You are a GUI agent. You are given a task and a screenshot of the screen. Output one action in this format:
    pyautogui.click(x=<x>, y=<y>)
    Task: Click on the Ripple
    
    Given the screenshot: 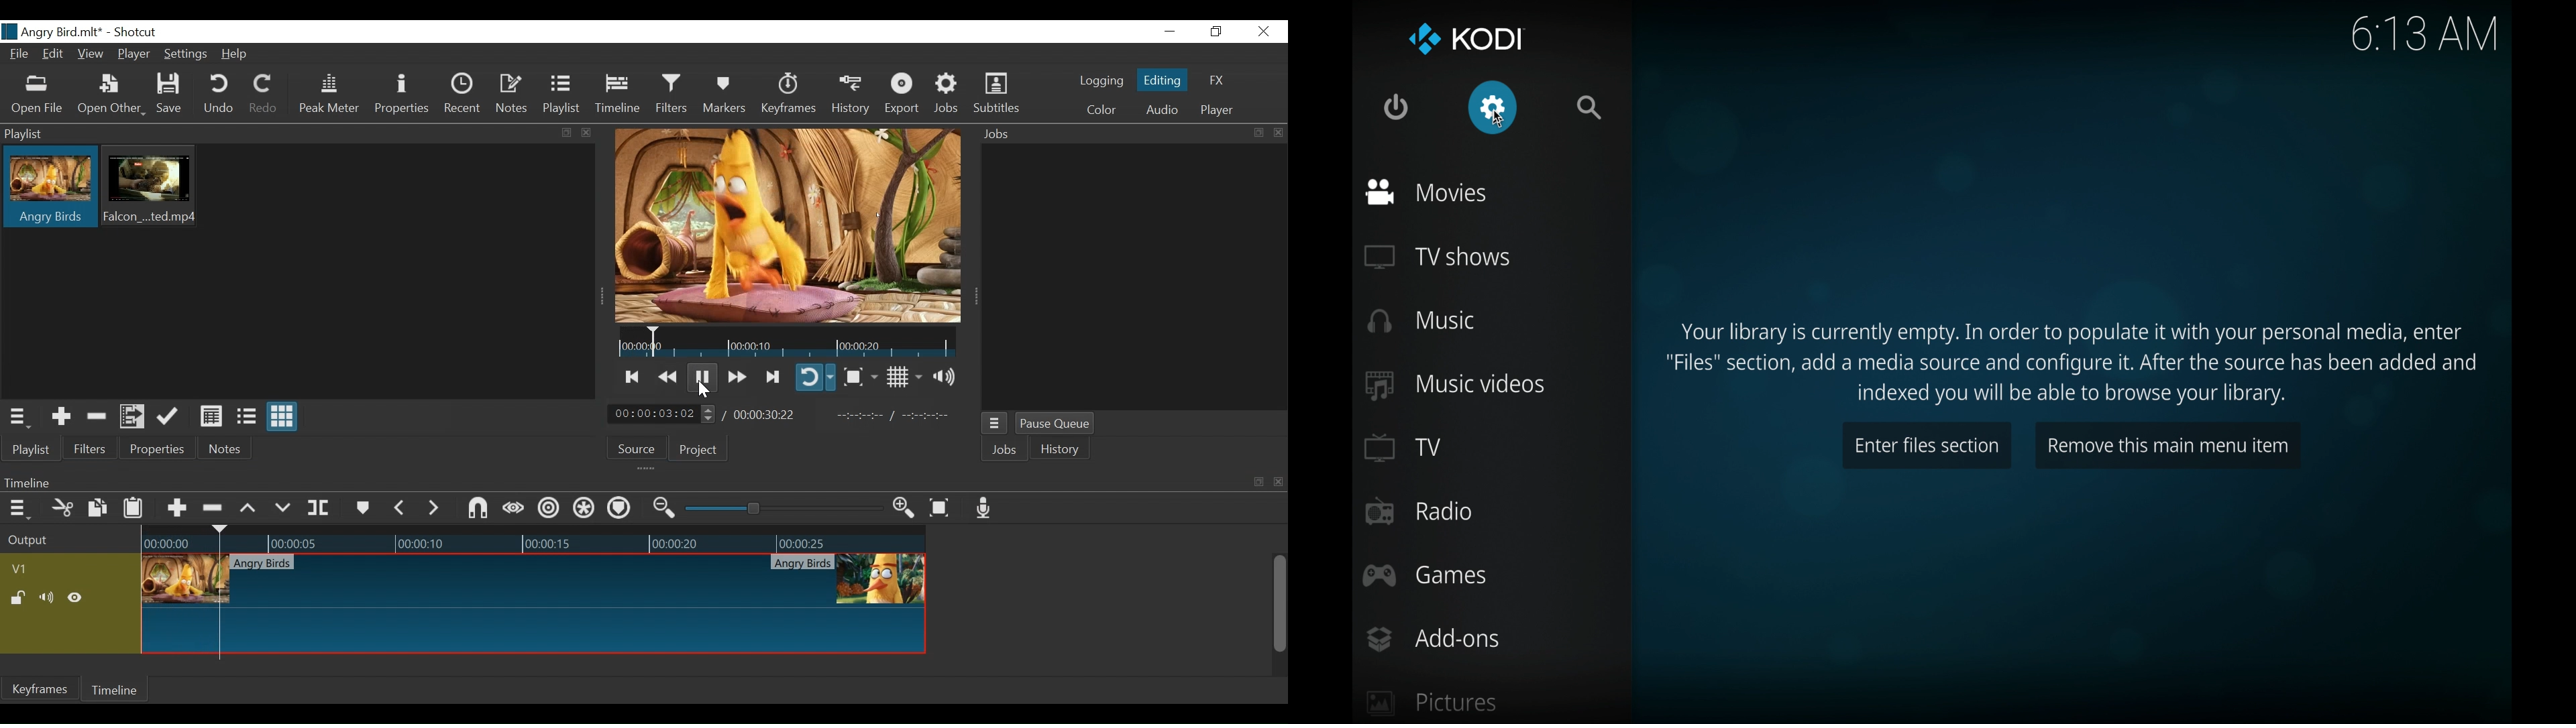 What is the action you would take?
    pyautogui.click(x=548, y=508)
    